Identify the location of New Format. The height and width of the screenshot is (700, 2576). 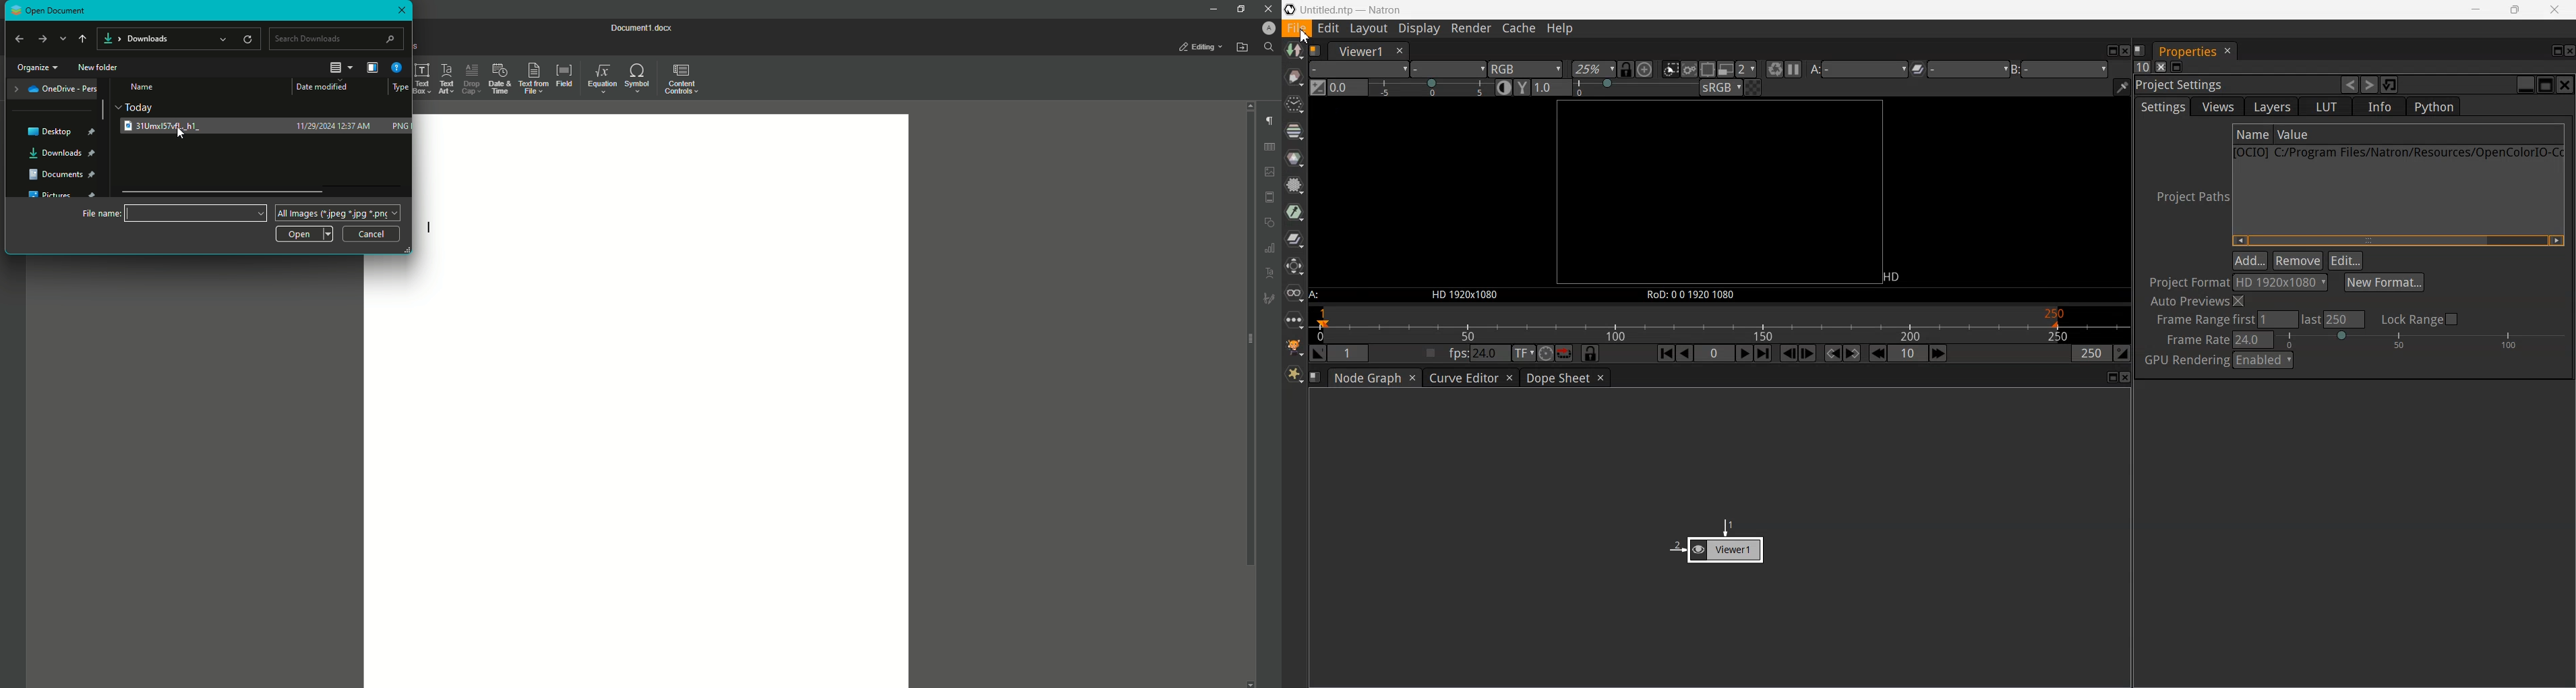
(2384, 282).